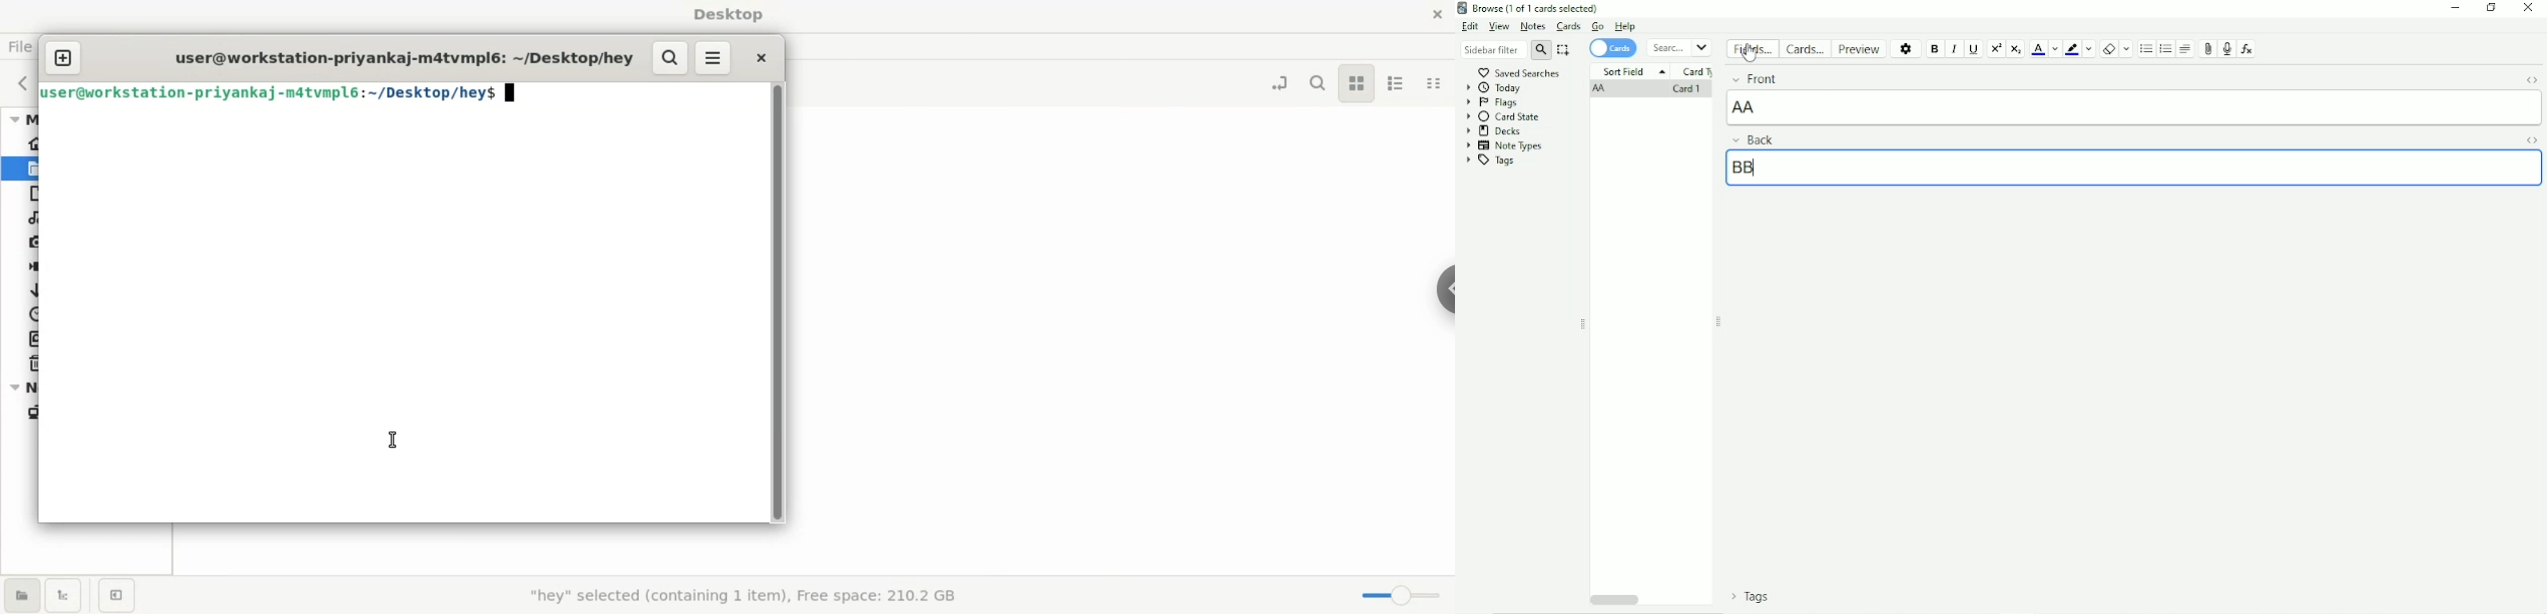  What do you see at coordinates (1935, 50) in the screenshot?
I see `Bold` at bounding box center [1935, 50].